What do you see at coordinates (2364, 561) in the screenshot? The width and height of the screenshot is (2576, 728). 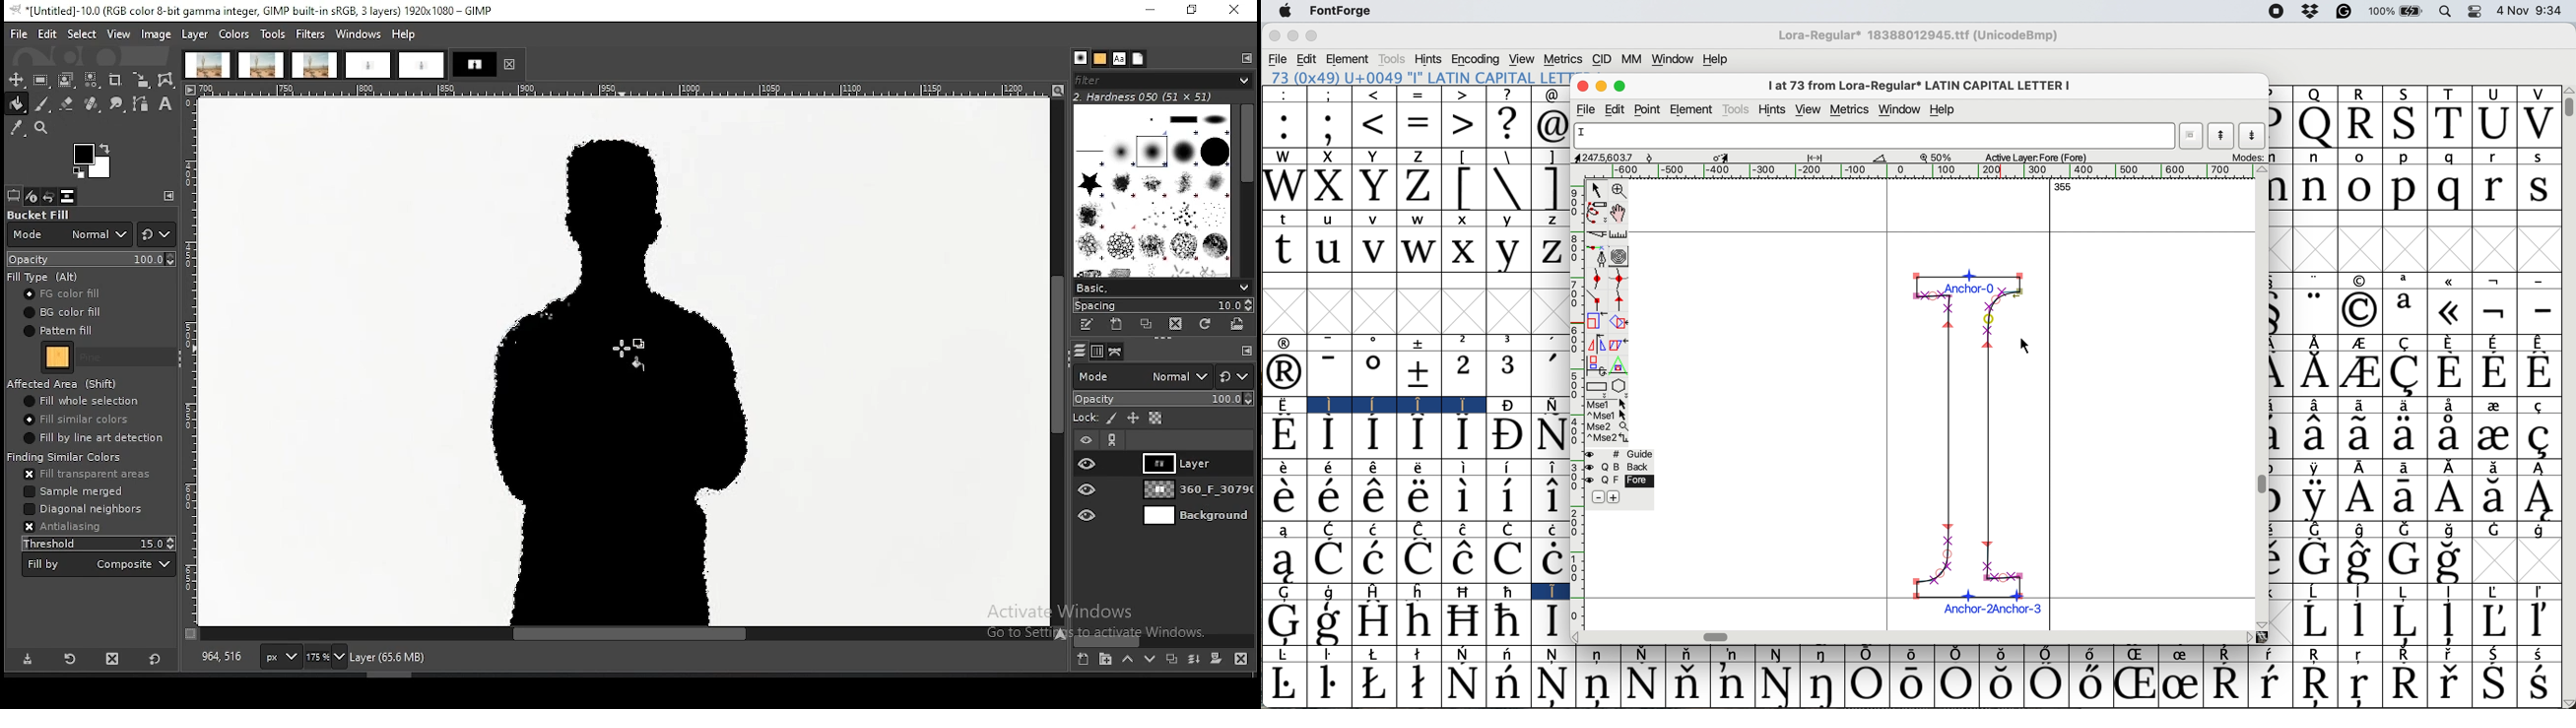 I see `Symbol` at bounding box center [2364, 561].